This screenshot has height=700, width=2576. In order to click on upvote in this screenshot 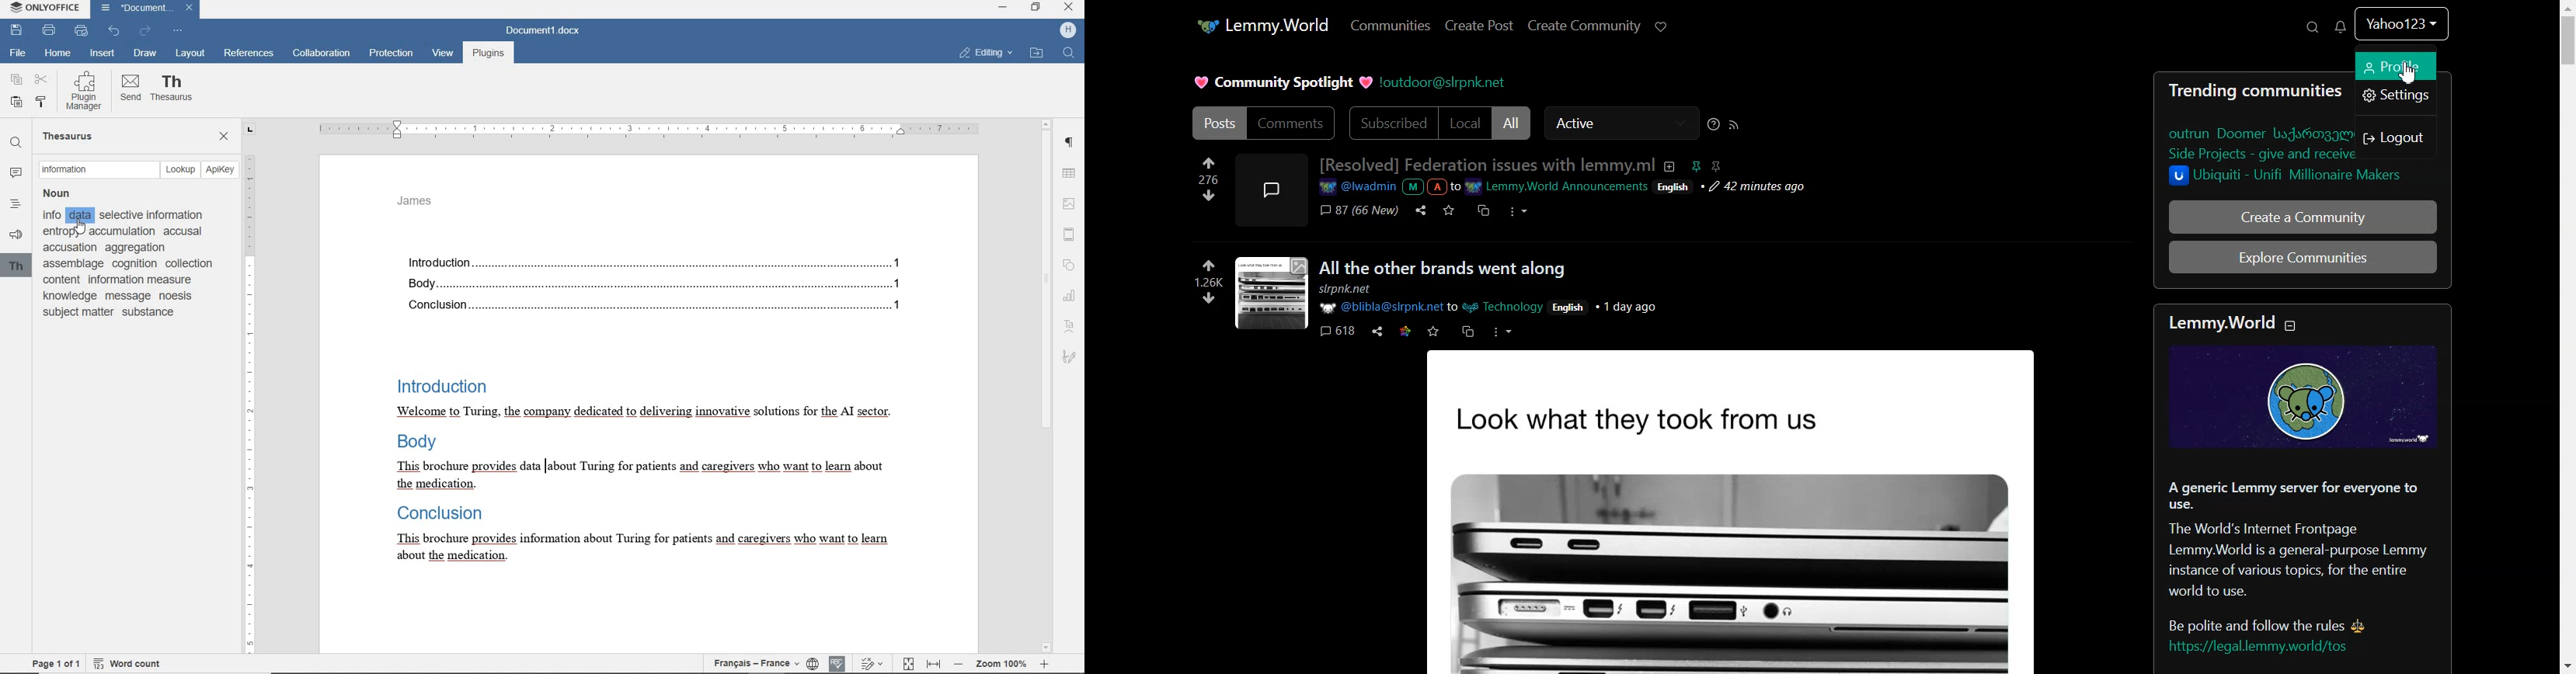, I will do `click(1209, 164)`.